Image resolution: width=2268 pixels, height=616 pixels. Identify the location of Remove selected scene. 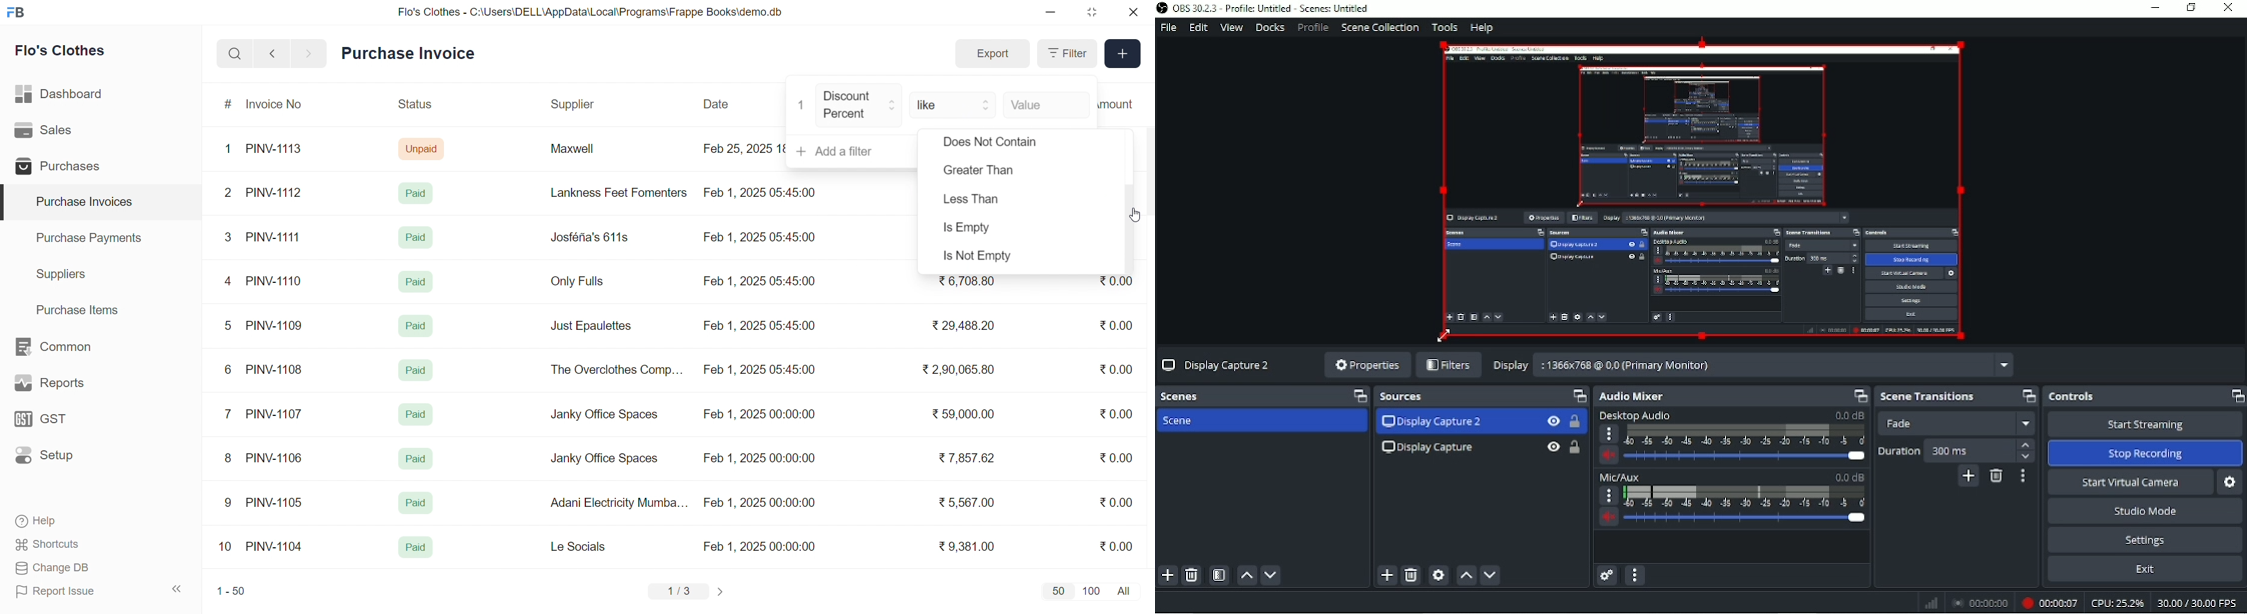
(1192, 576).